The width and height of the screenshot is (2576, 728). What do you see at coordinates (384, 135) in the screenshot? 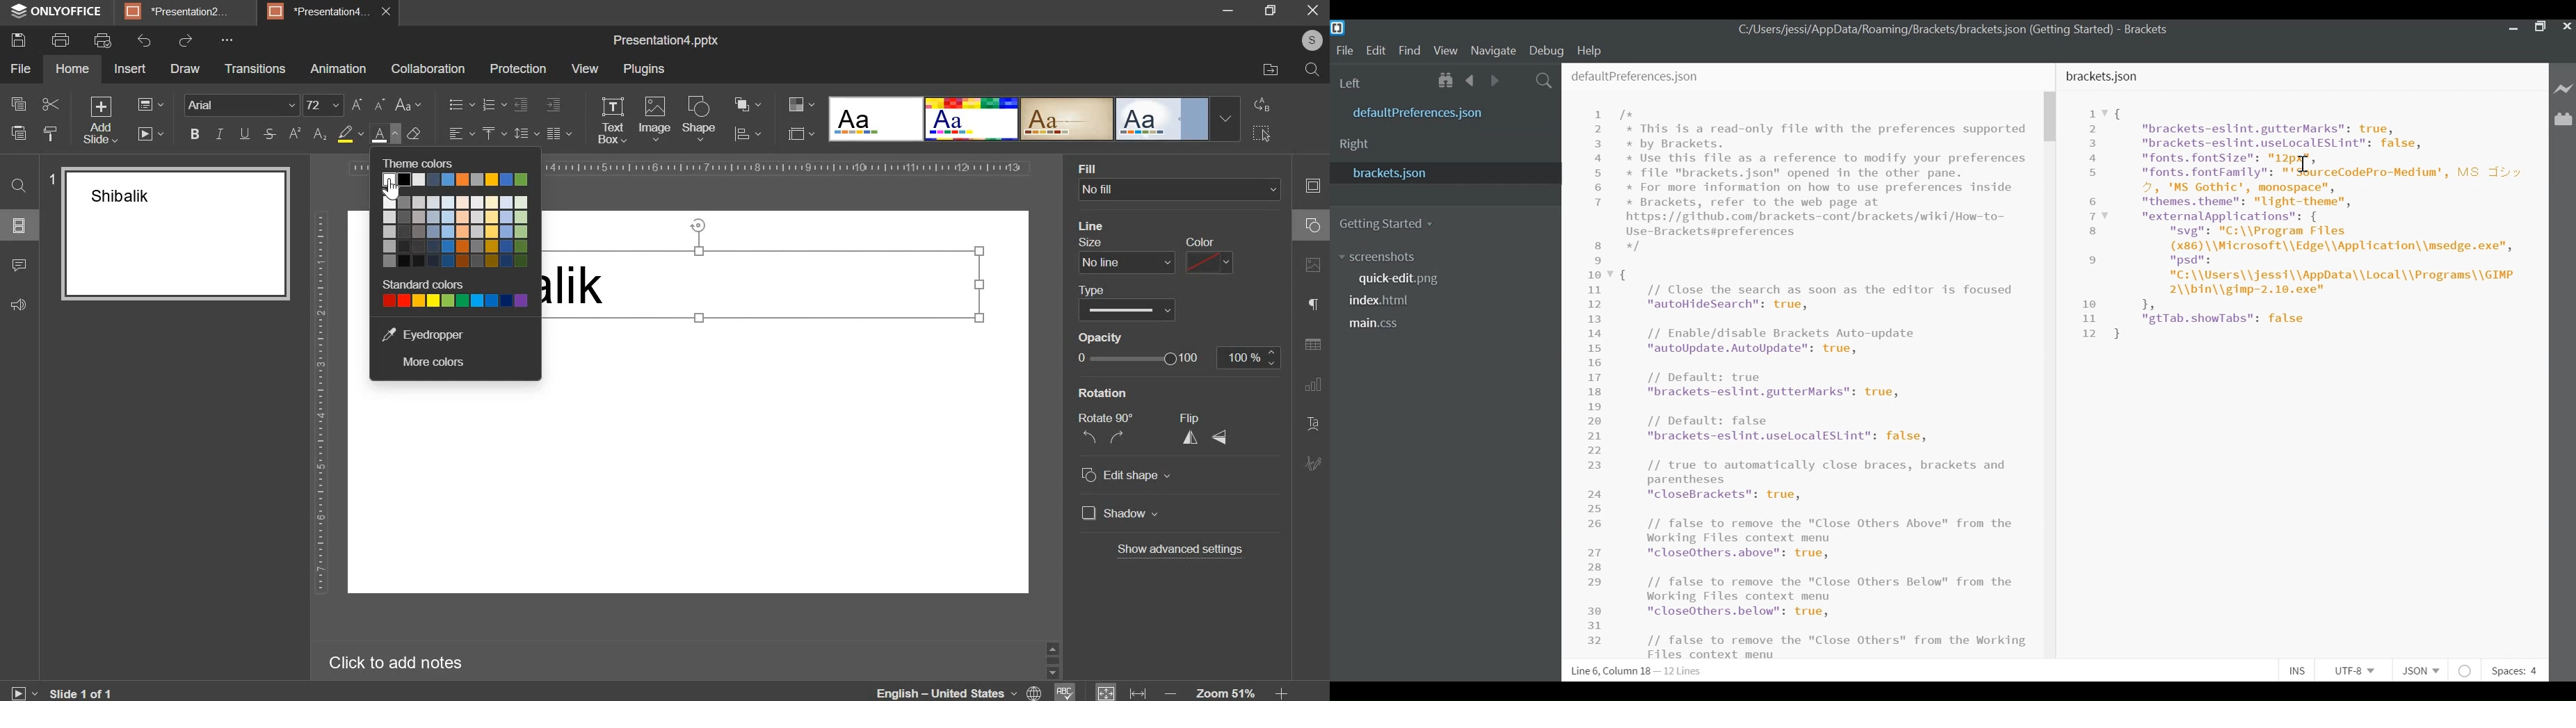
I see `text color` at bounding box center [384, 135].